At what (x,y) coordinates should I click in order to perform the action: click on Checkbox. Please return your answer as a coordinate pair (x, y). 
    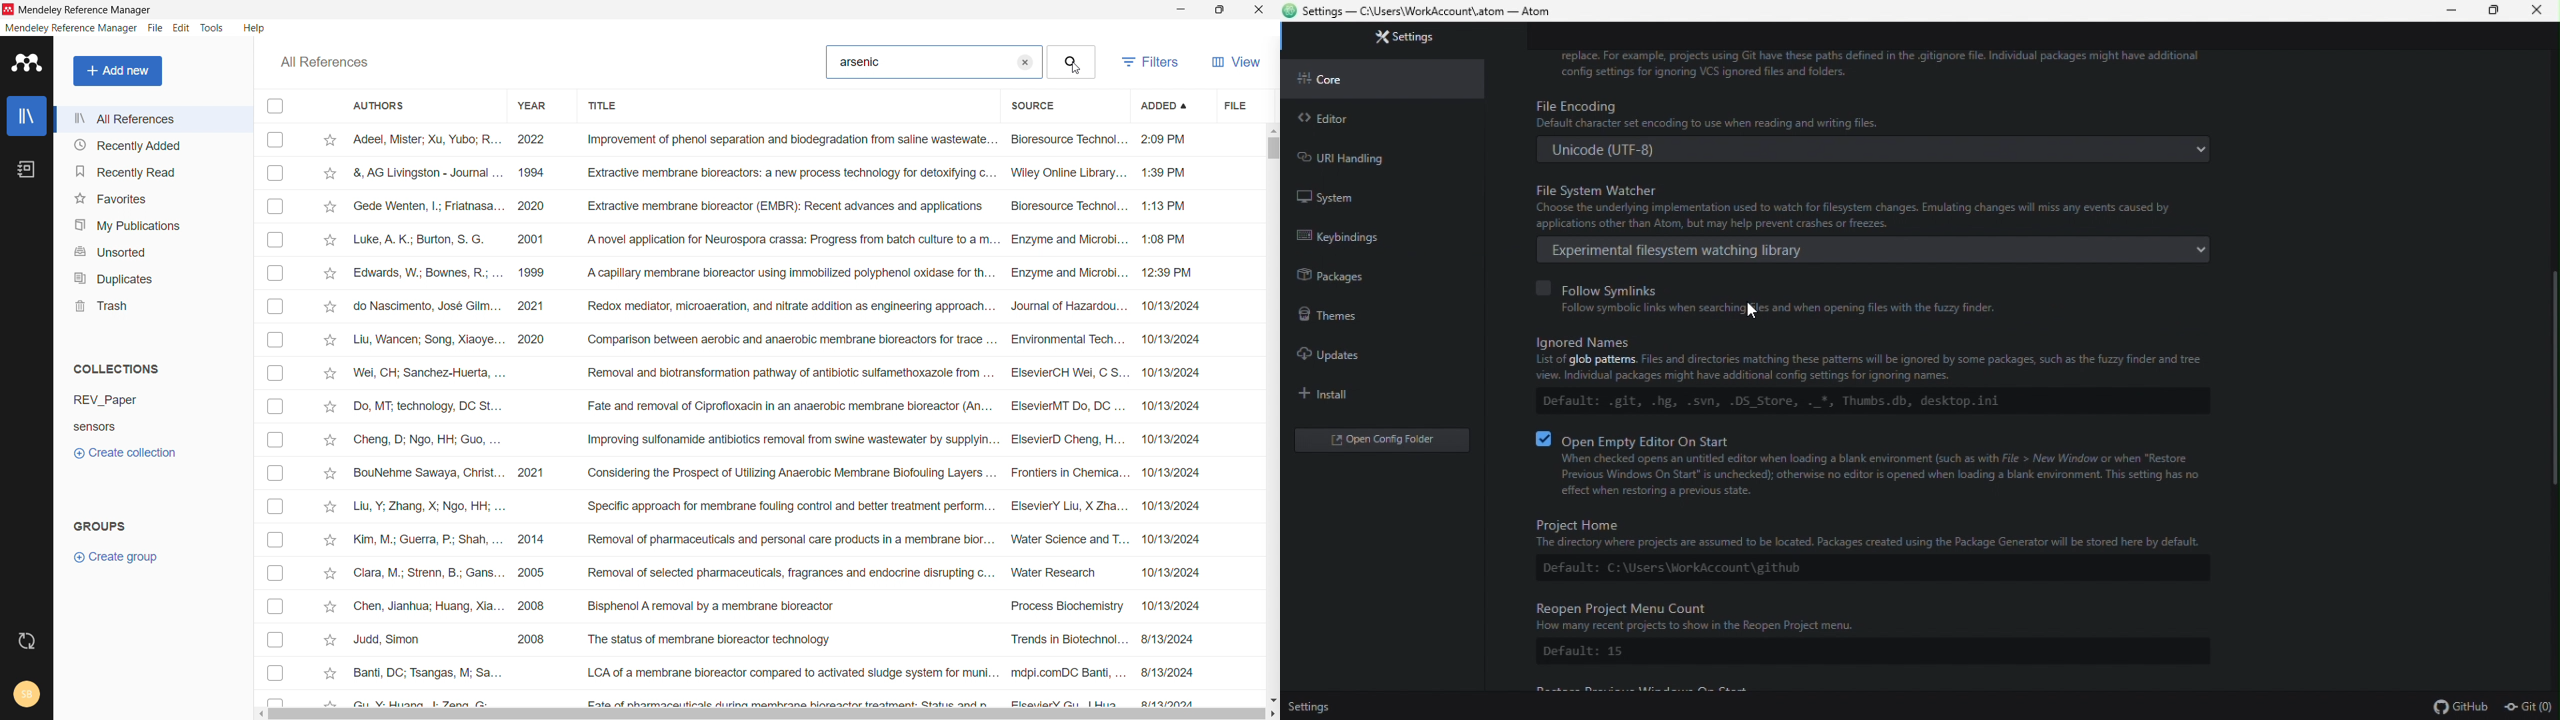
    Looking at the image, I should click on (276, 405).